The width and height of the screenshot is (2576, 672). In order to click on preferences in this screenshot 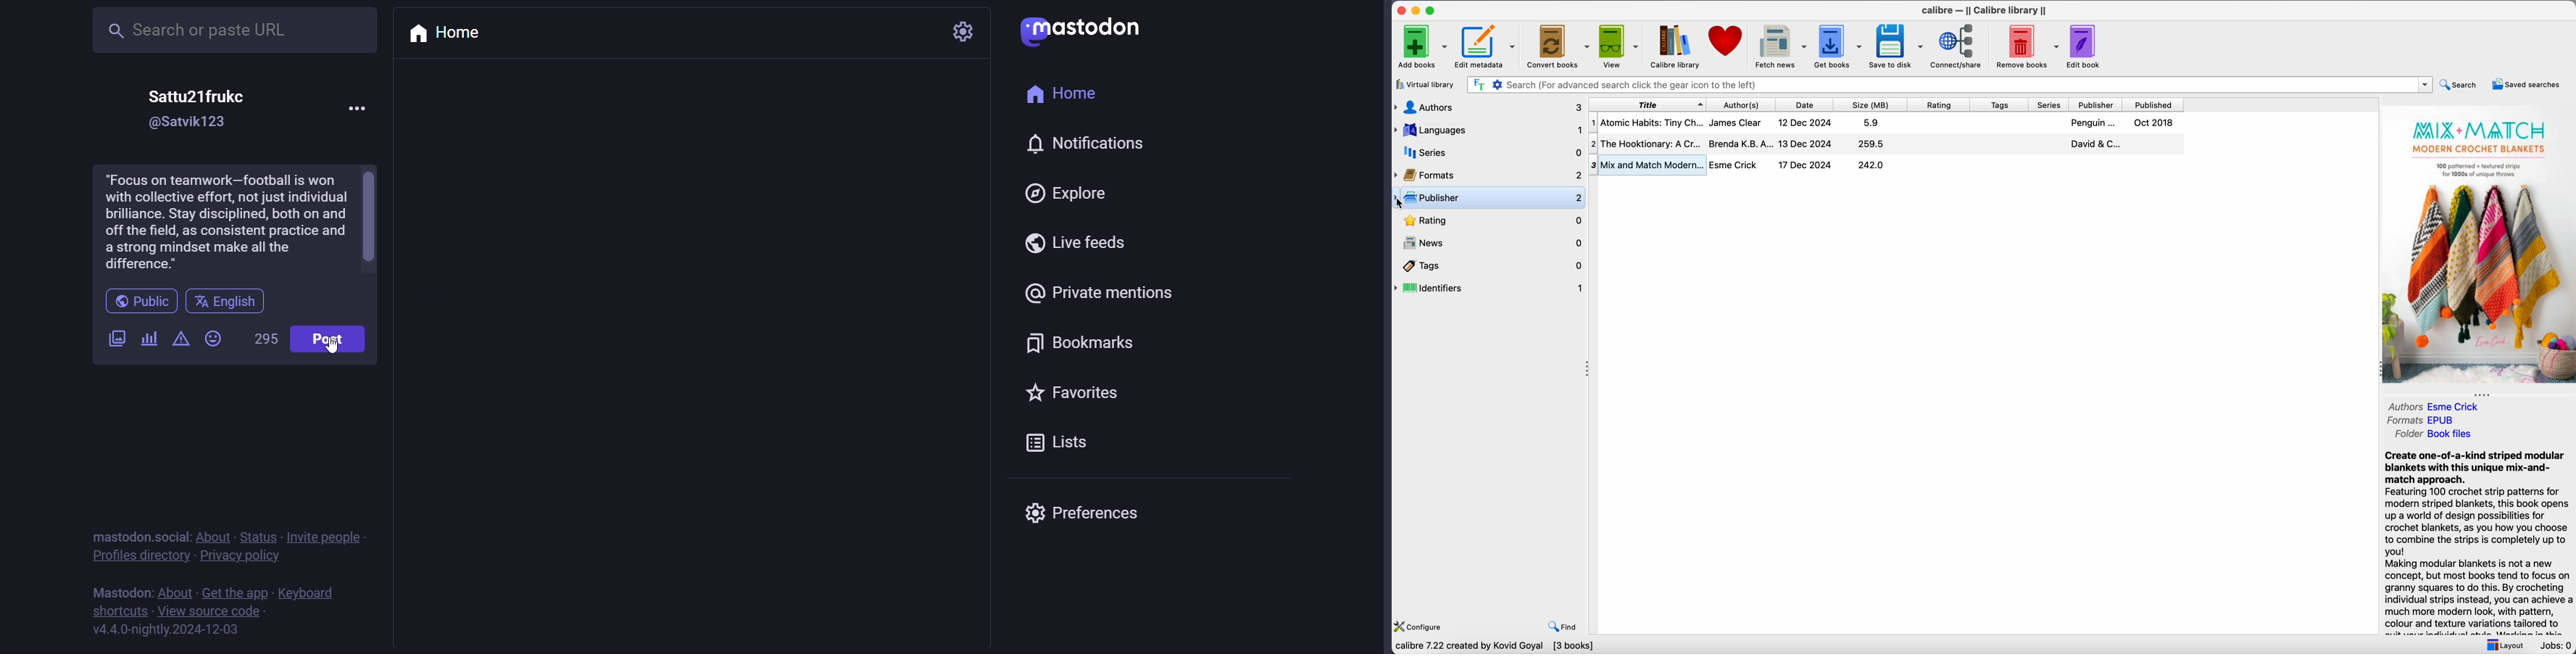, I will do `click(1081, 512)`.